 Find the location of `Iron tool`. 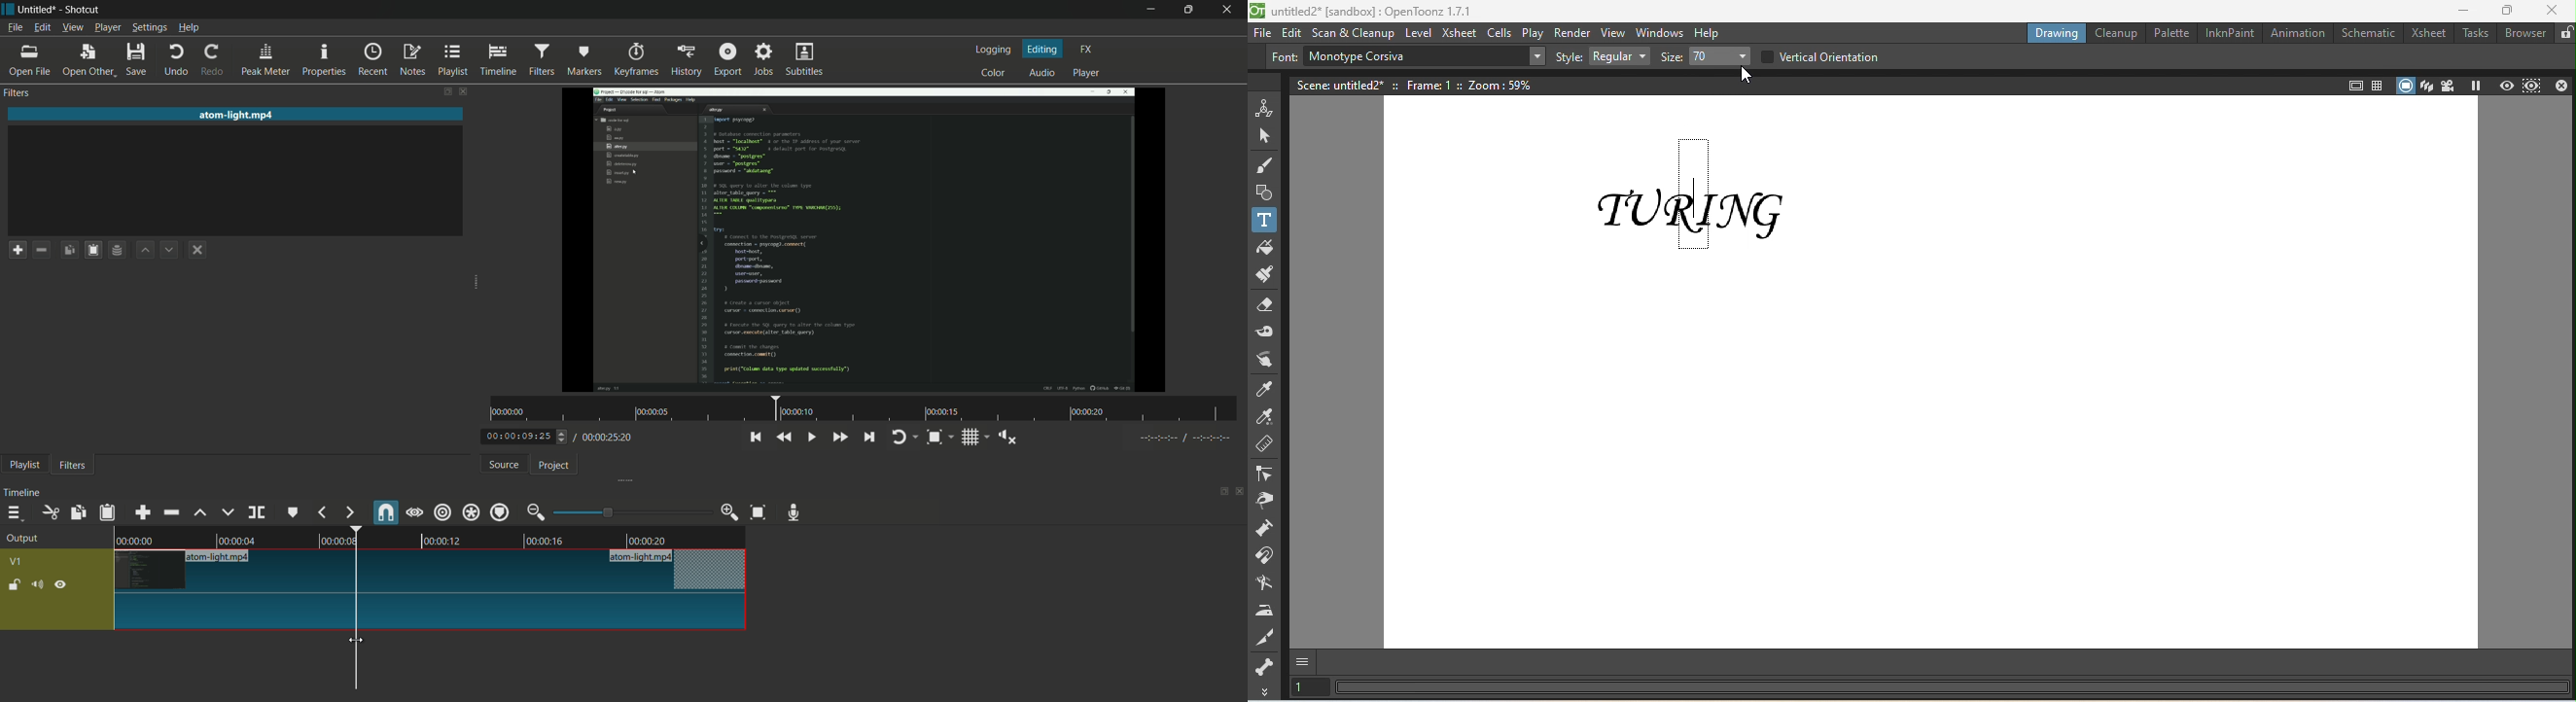

Iron tool is located at coordinates (1264, 607).